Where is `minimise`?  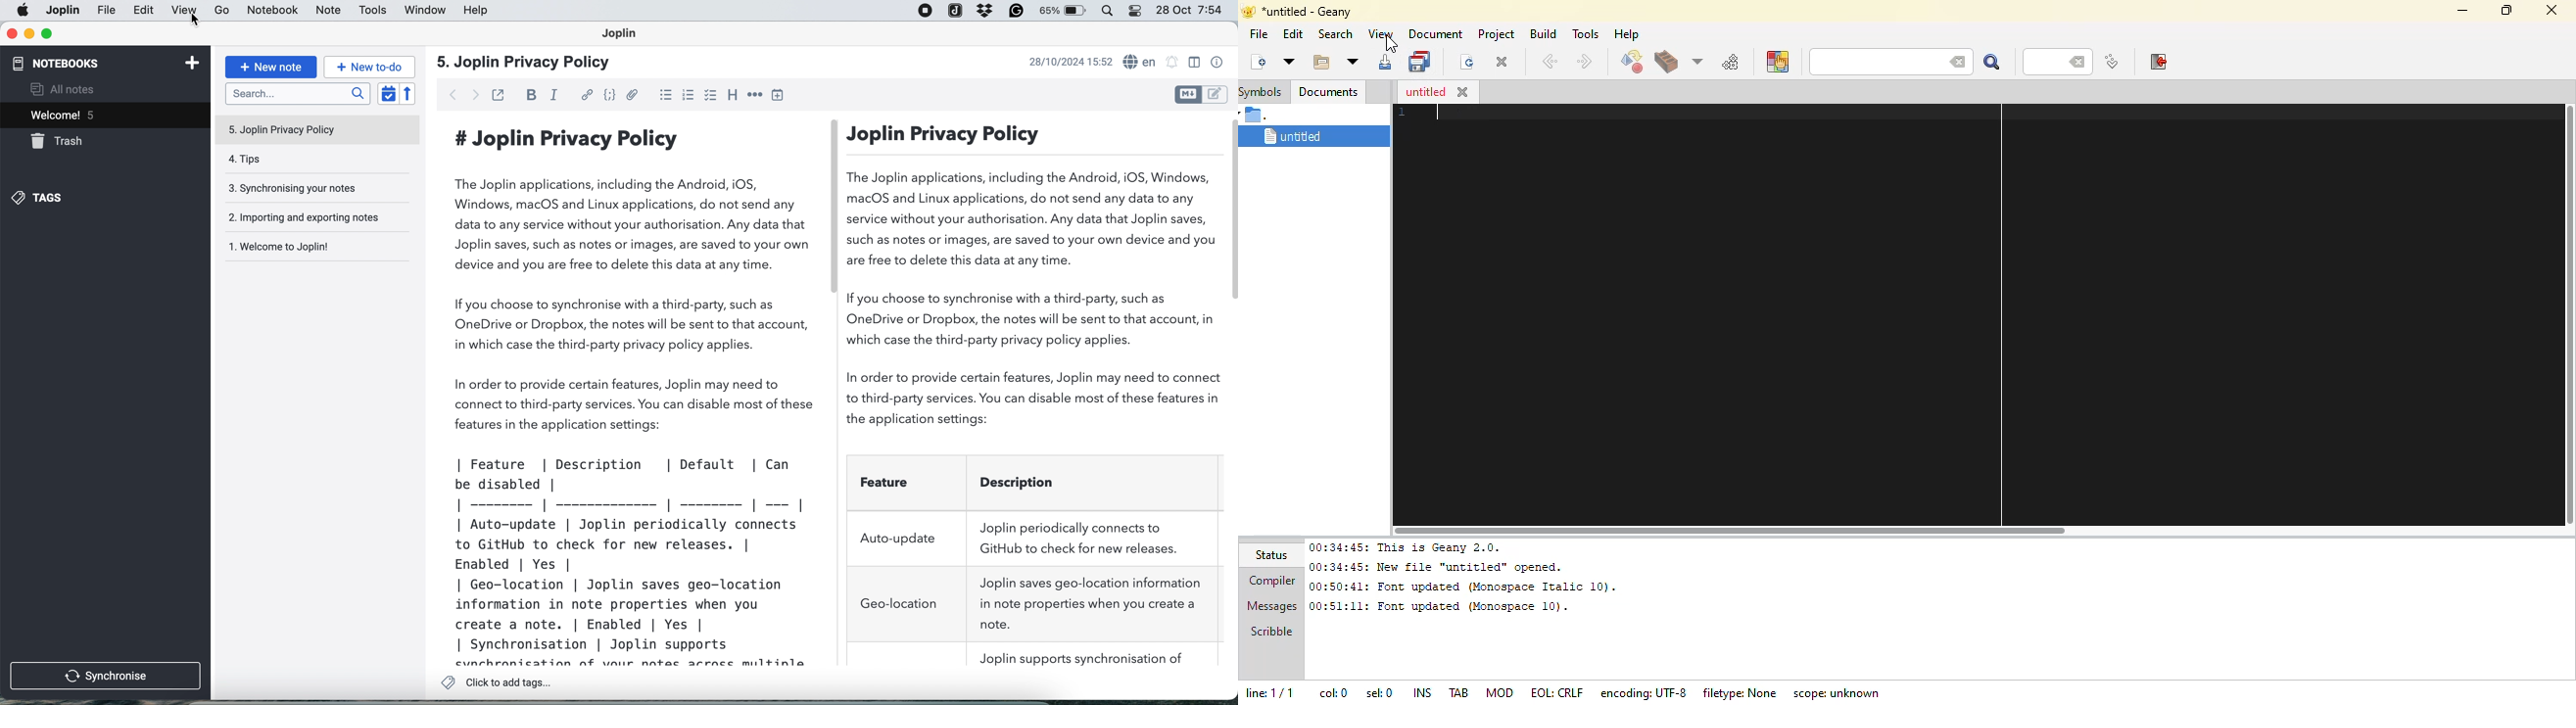 minimise is located at coordinates (28, 34).